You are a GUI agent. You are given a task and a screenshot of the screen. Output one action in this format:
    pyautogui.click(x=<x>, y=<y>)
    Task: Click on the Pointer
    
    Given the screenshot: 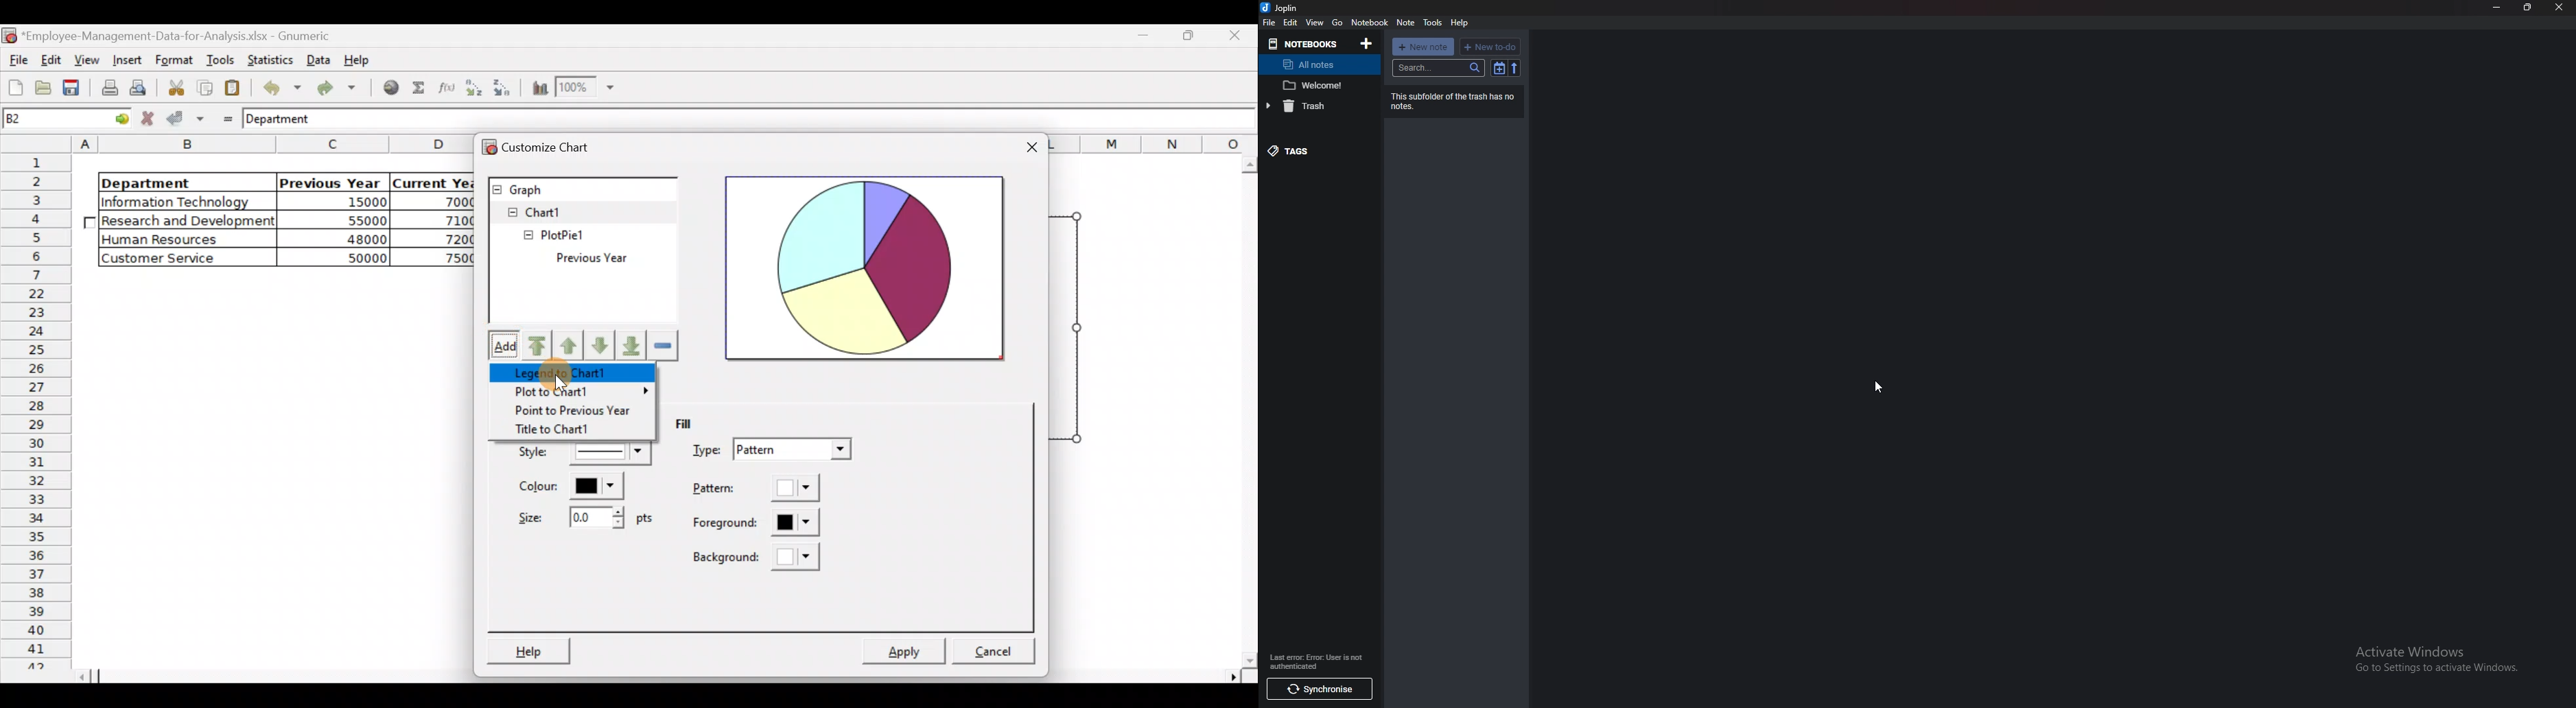 What is the action you would take?
    pyautogui.click(x=1878, y=388)
    